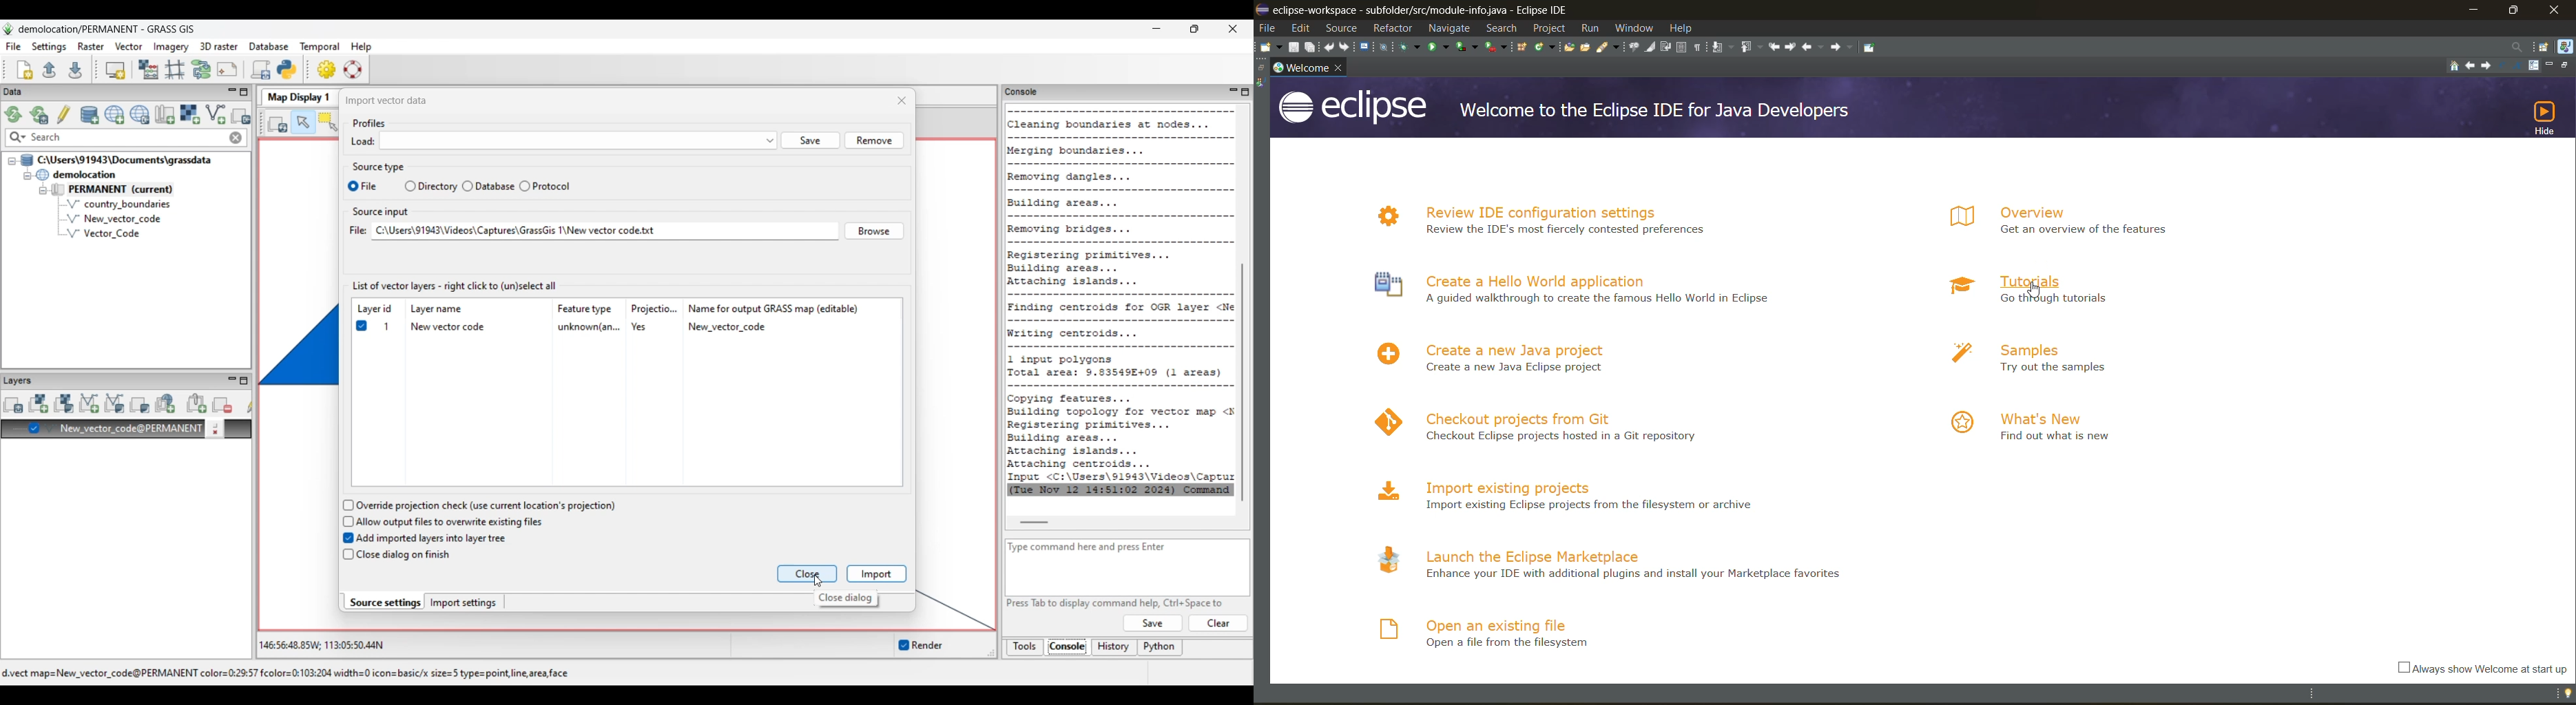 This screenshot has width=2576, height=728. I want to click on review IDE configuration settings, so click(1543, 227).